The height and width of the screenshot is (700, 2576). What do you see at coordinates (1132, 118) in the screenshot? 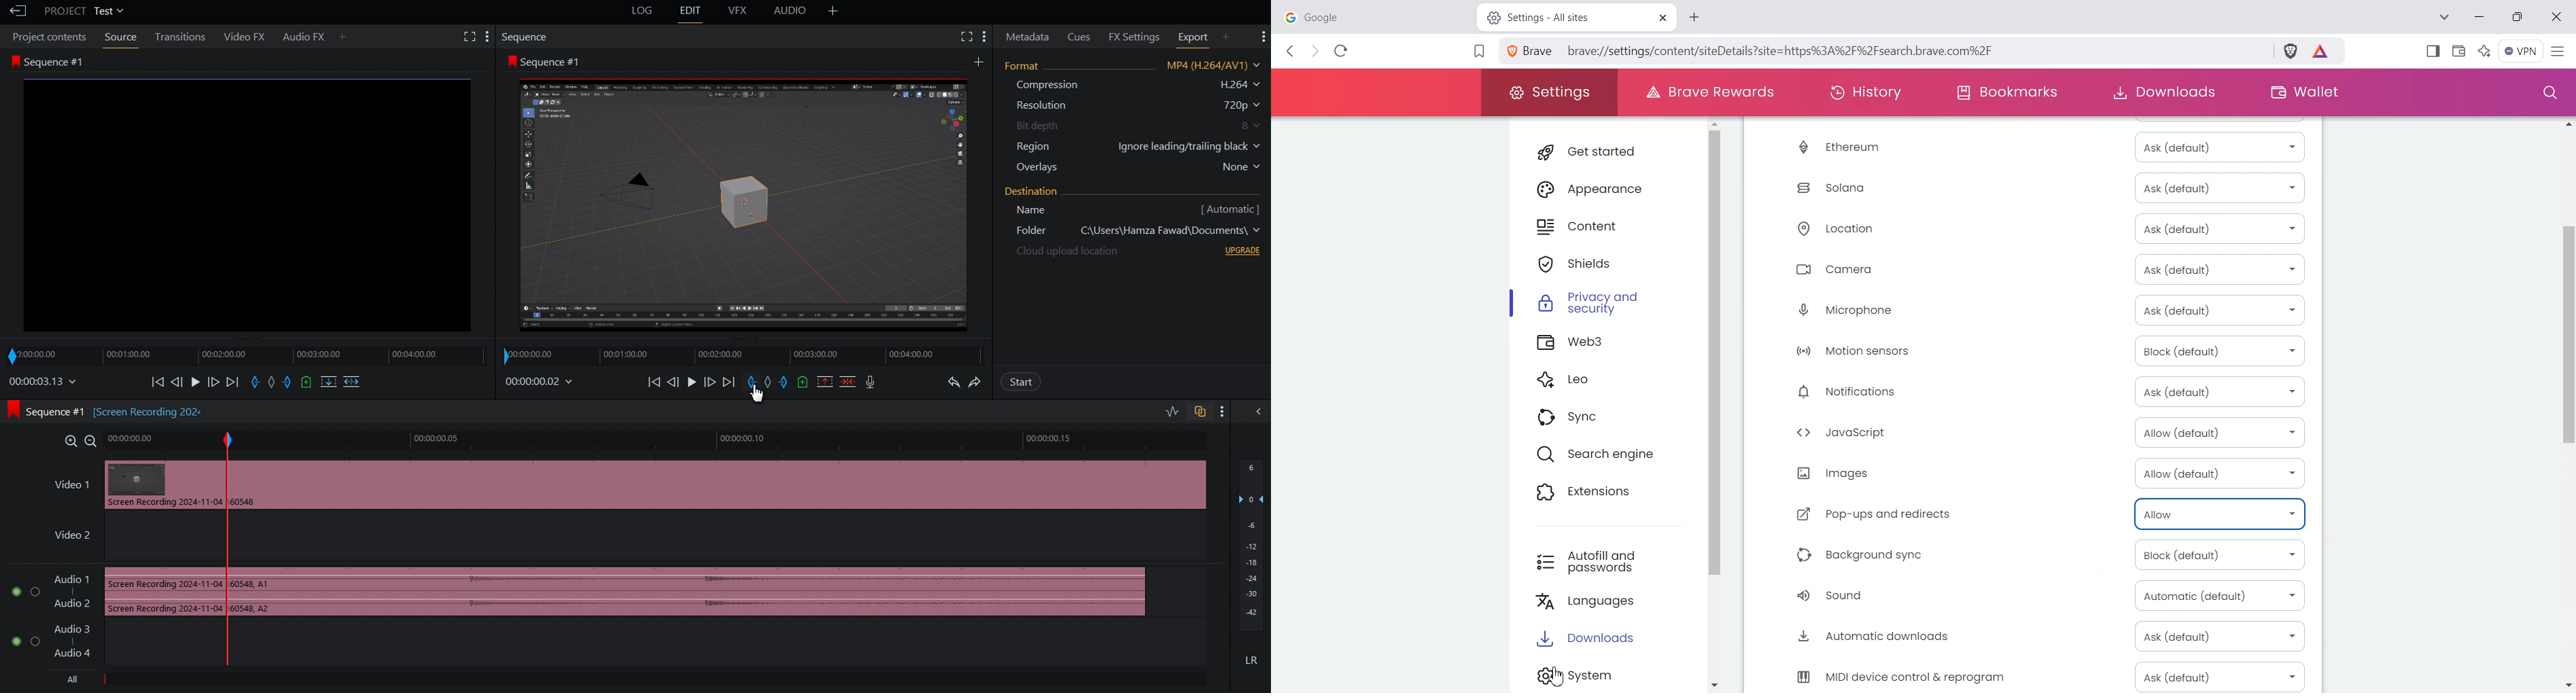
I see `Format` at bounding box center [1132, 118].